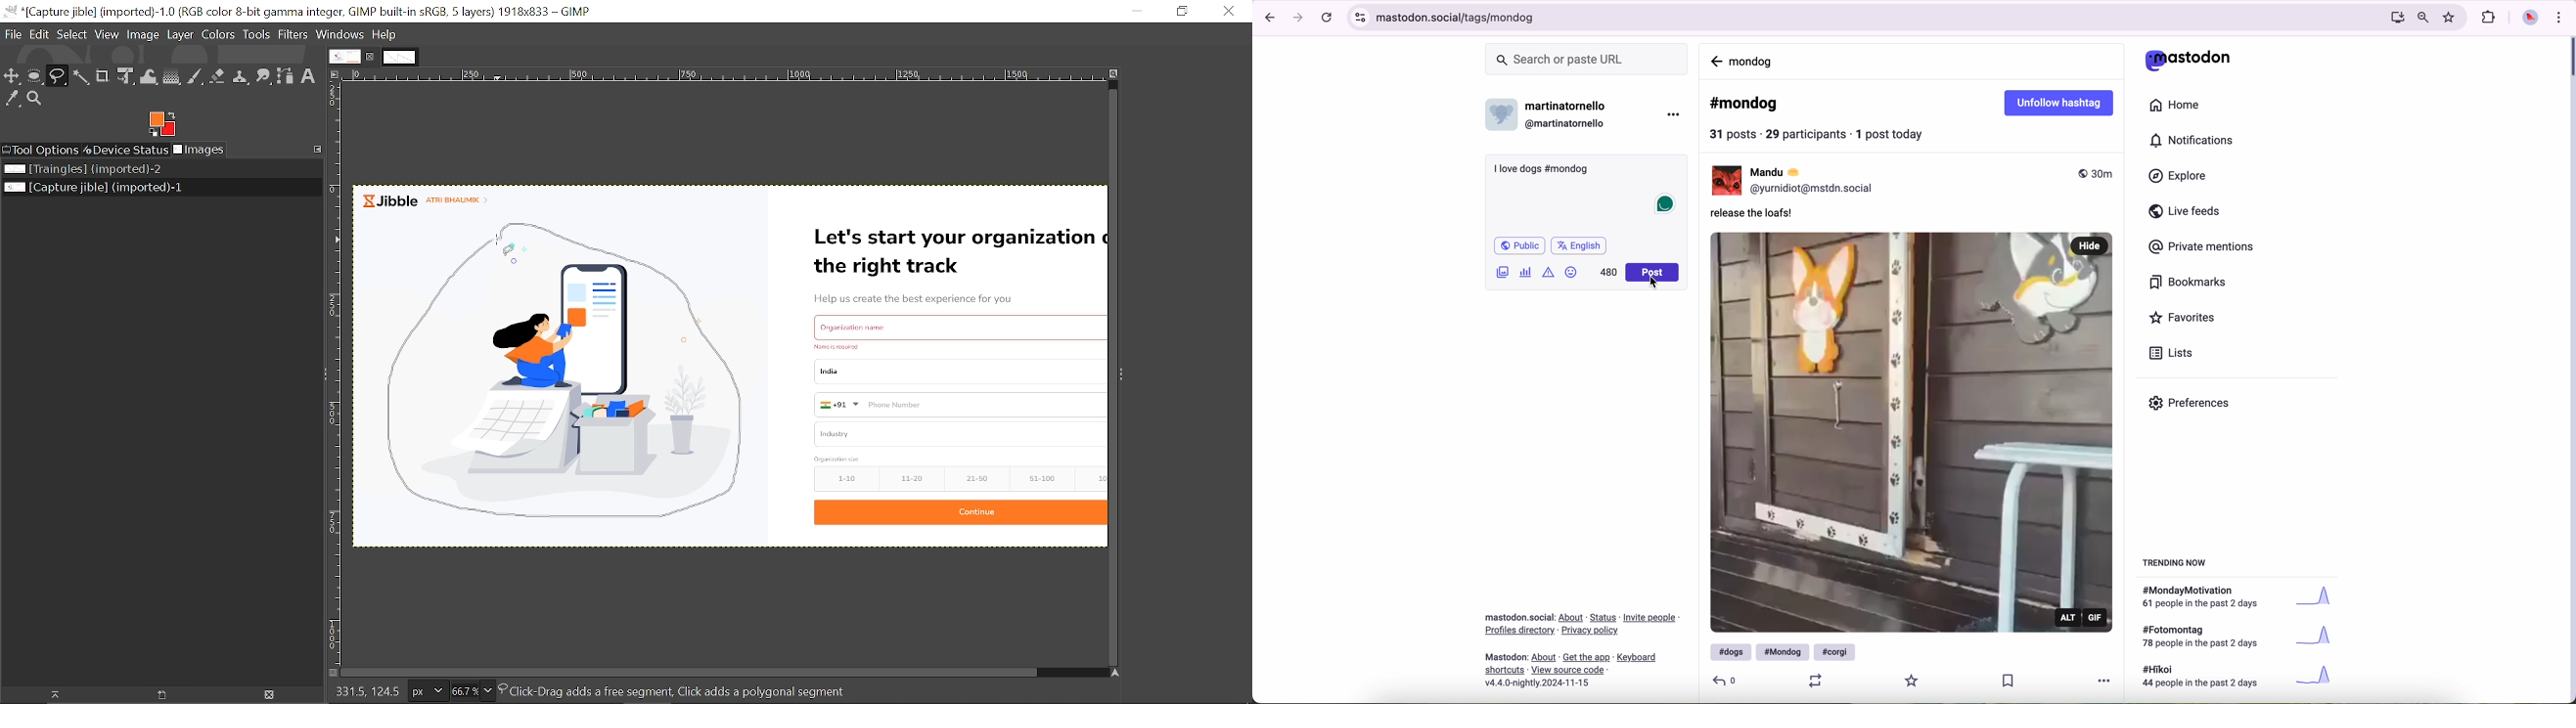 The width and height of the screenshot is (2576, 728). I want to click on profile picture, so click(2530, 19).